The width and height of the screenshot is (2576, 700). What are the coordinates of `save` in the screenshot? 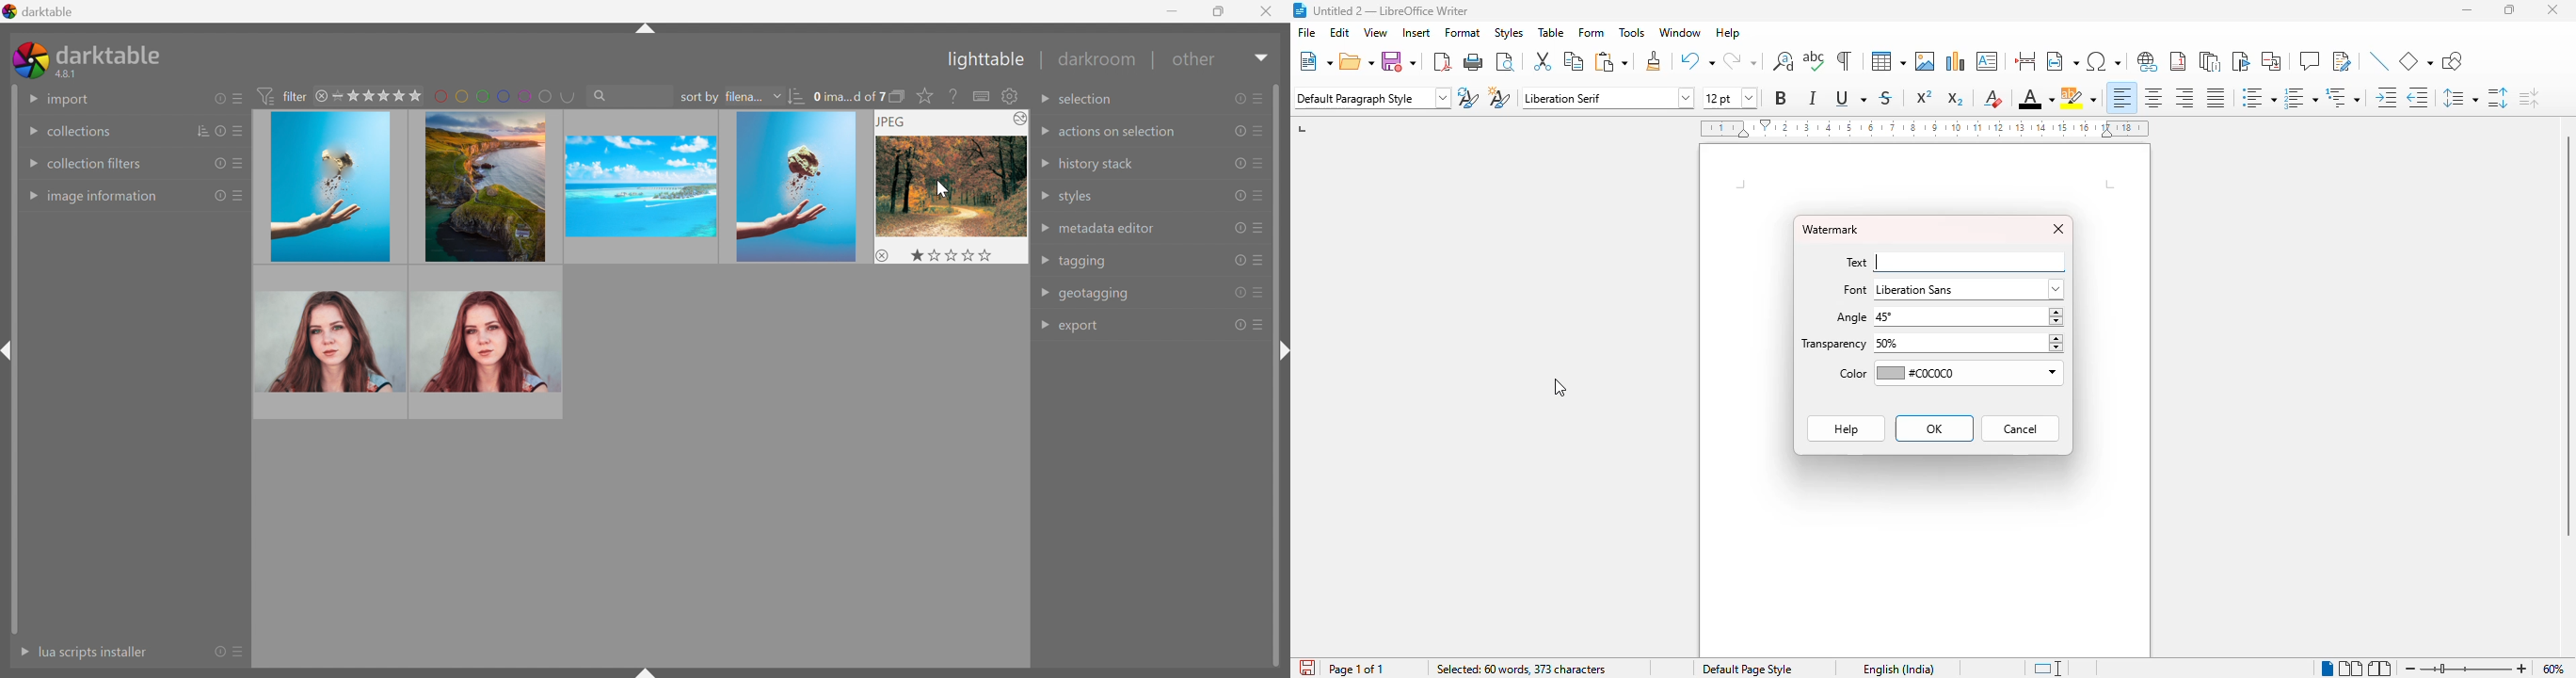 It's located at (1398, 61).